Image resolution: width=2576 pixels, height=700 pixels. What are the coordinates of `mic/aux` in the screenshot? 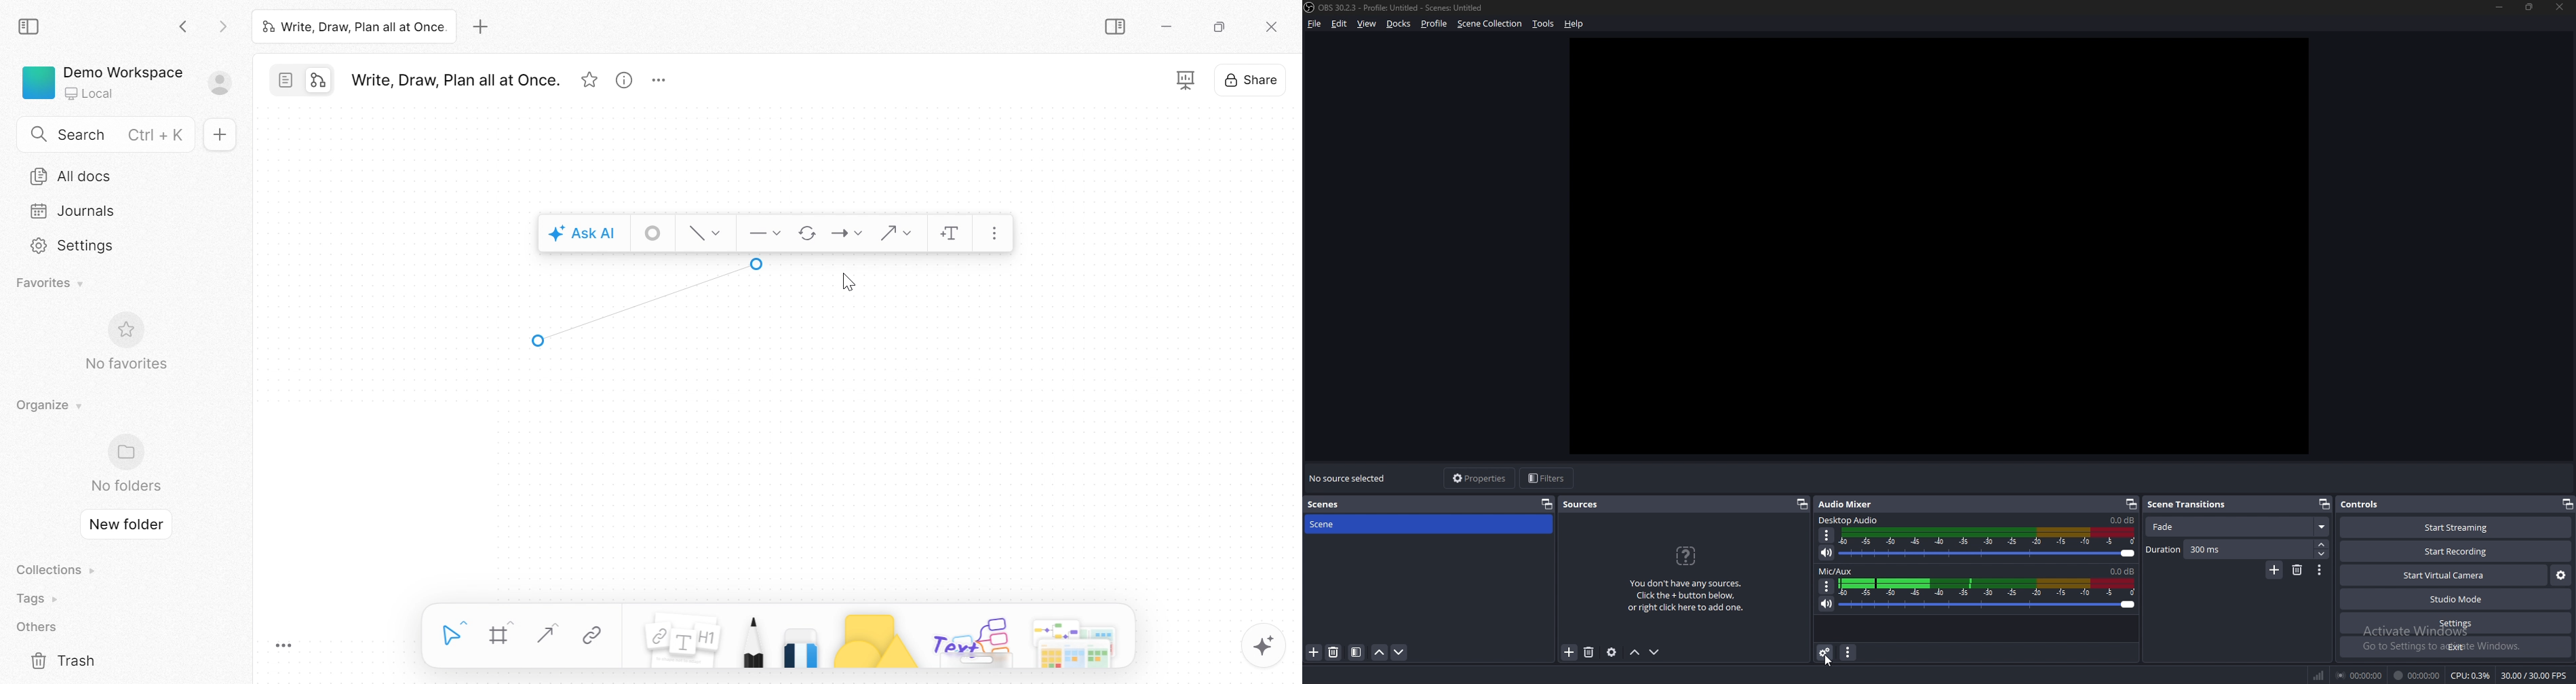 It's located at (1837, 572).